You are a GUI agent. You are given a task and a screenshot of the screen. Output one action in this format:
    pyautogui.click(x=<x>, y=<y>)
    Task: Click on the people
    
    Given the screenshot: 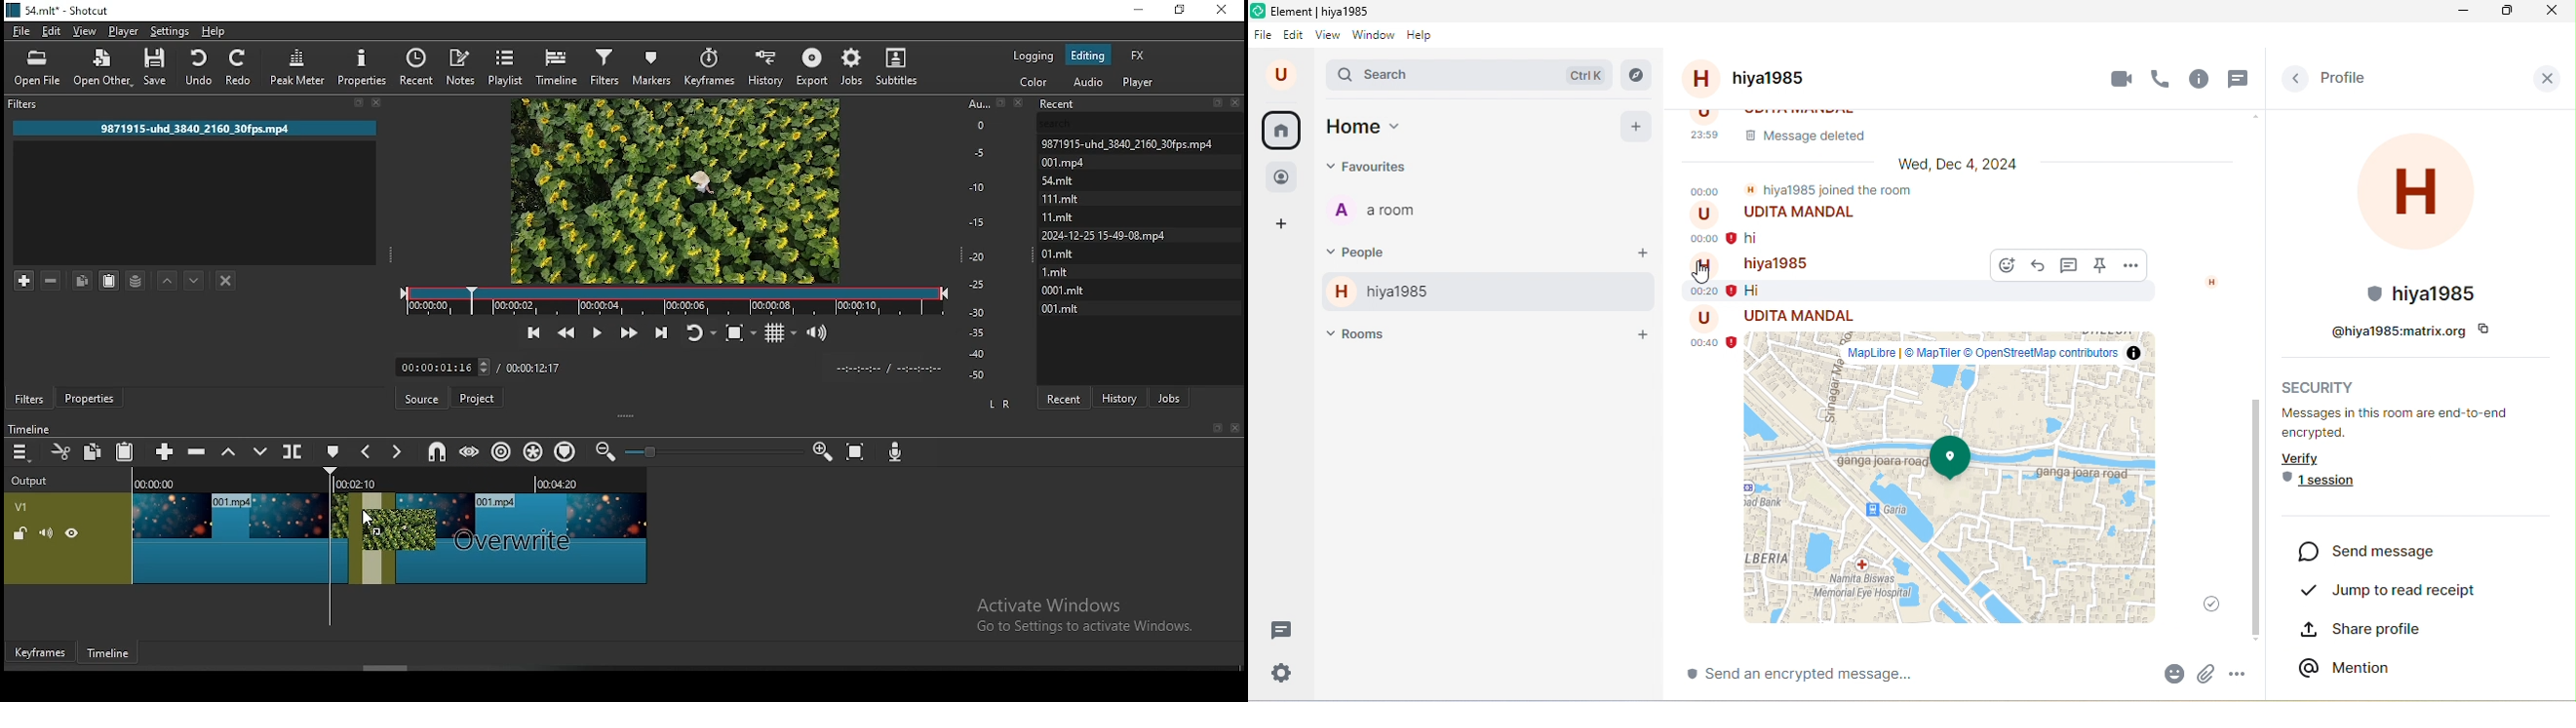 What is the action you would take?
    pyautogui.click(x=1282, y=173)
    